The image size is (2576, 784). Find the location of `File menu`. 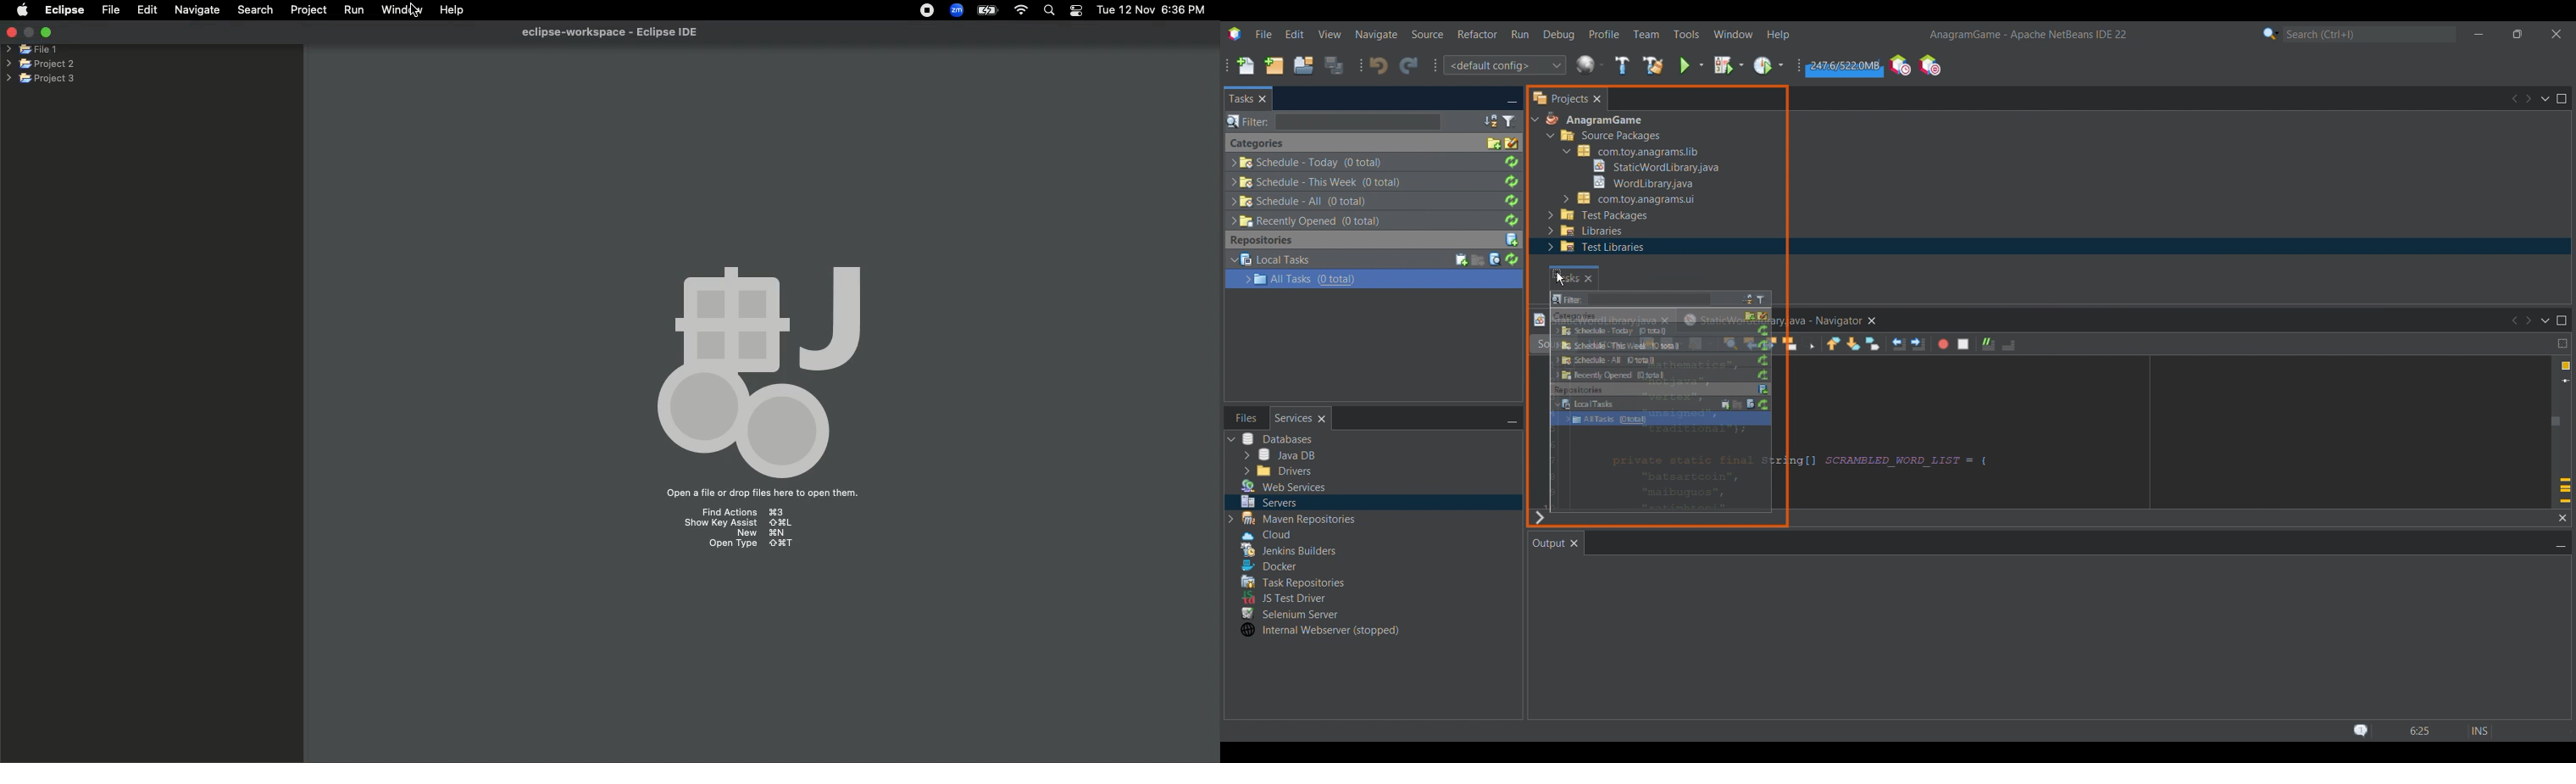

File menu is located at coordinates (1263, 34).